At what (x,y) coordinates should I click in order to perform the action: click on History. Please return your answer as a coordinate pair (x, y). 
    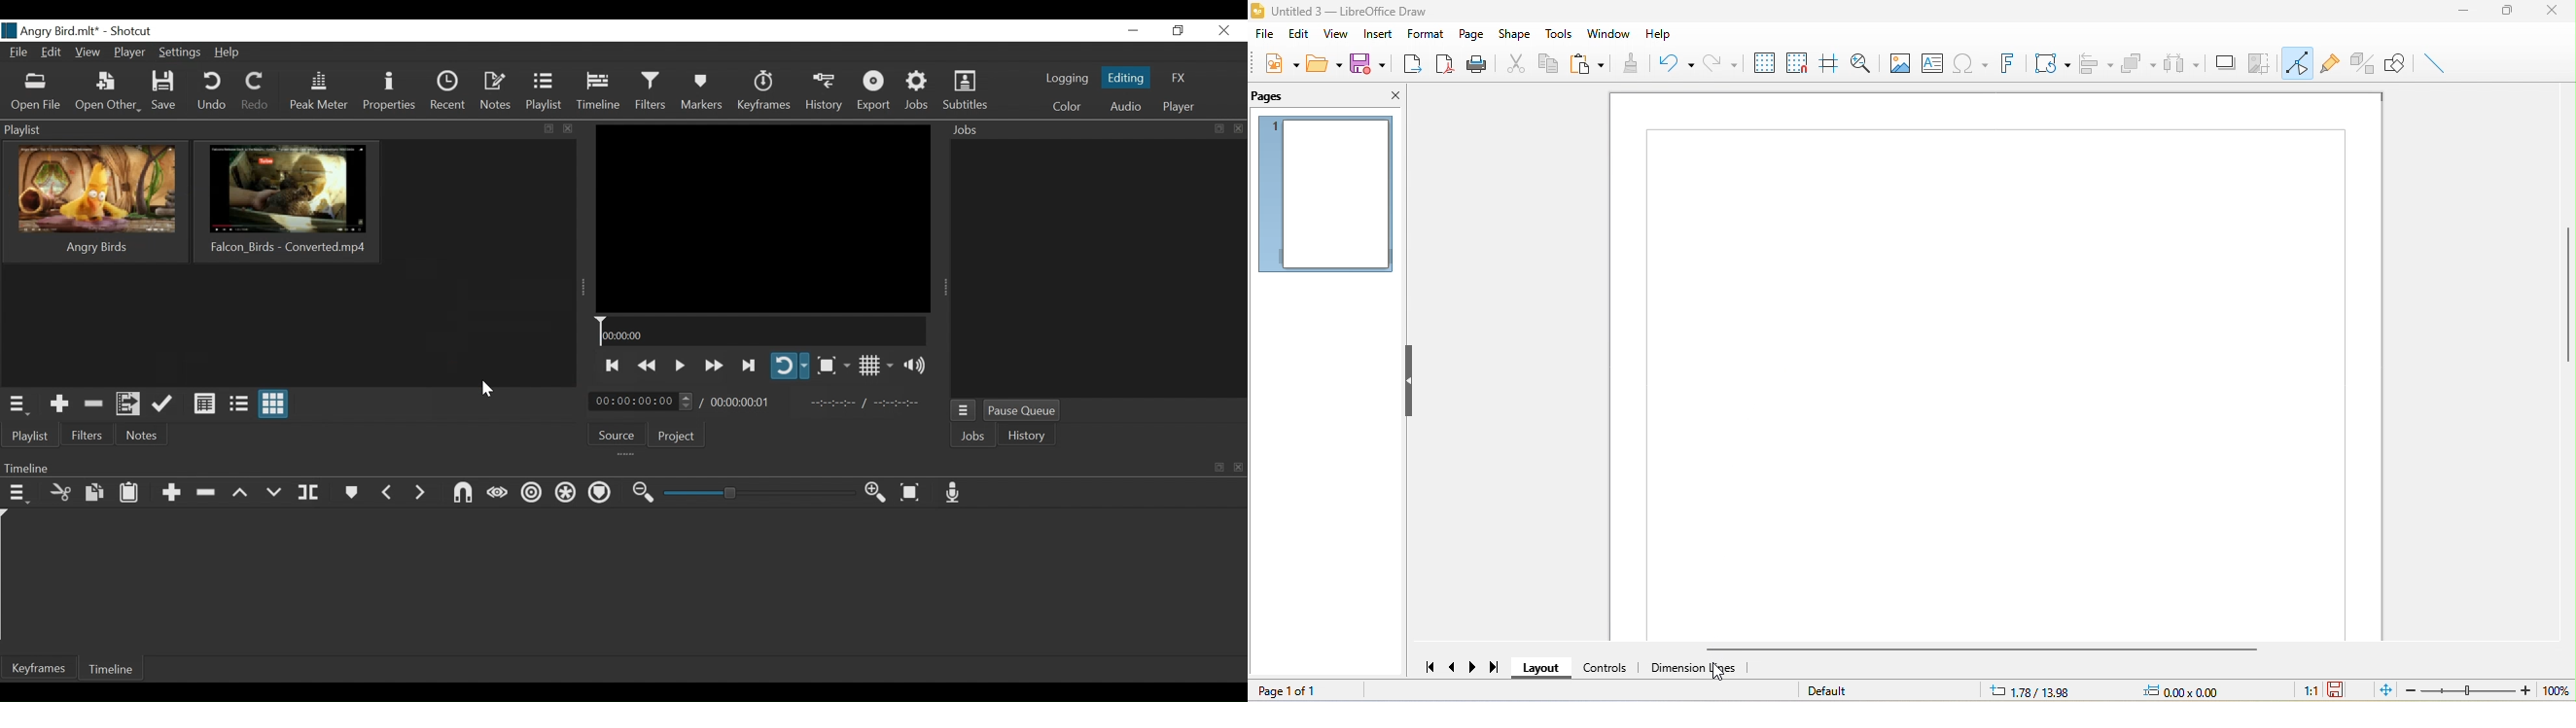
    Looking at the image, I should click on (826, 93).